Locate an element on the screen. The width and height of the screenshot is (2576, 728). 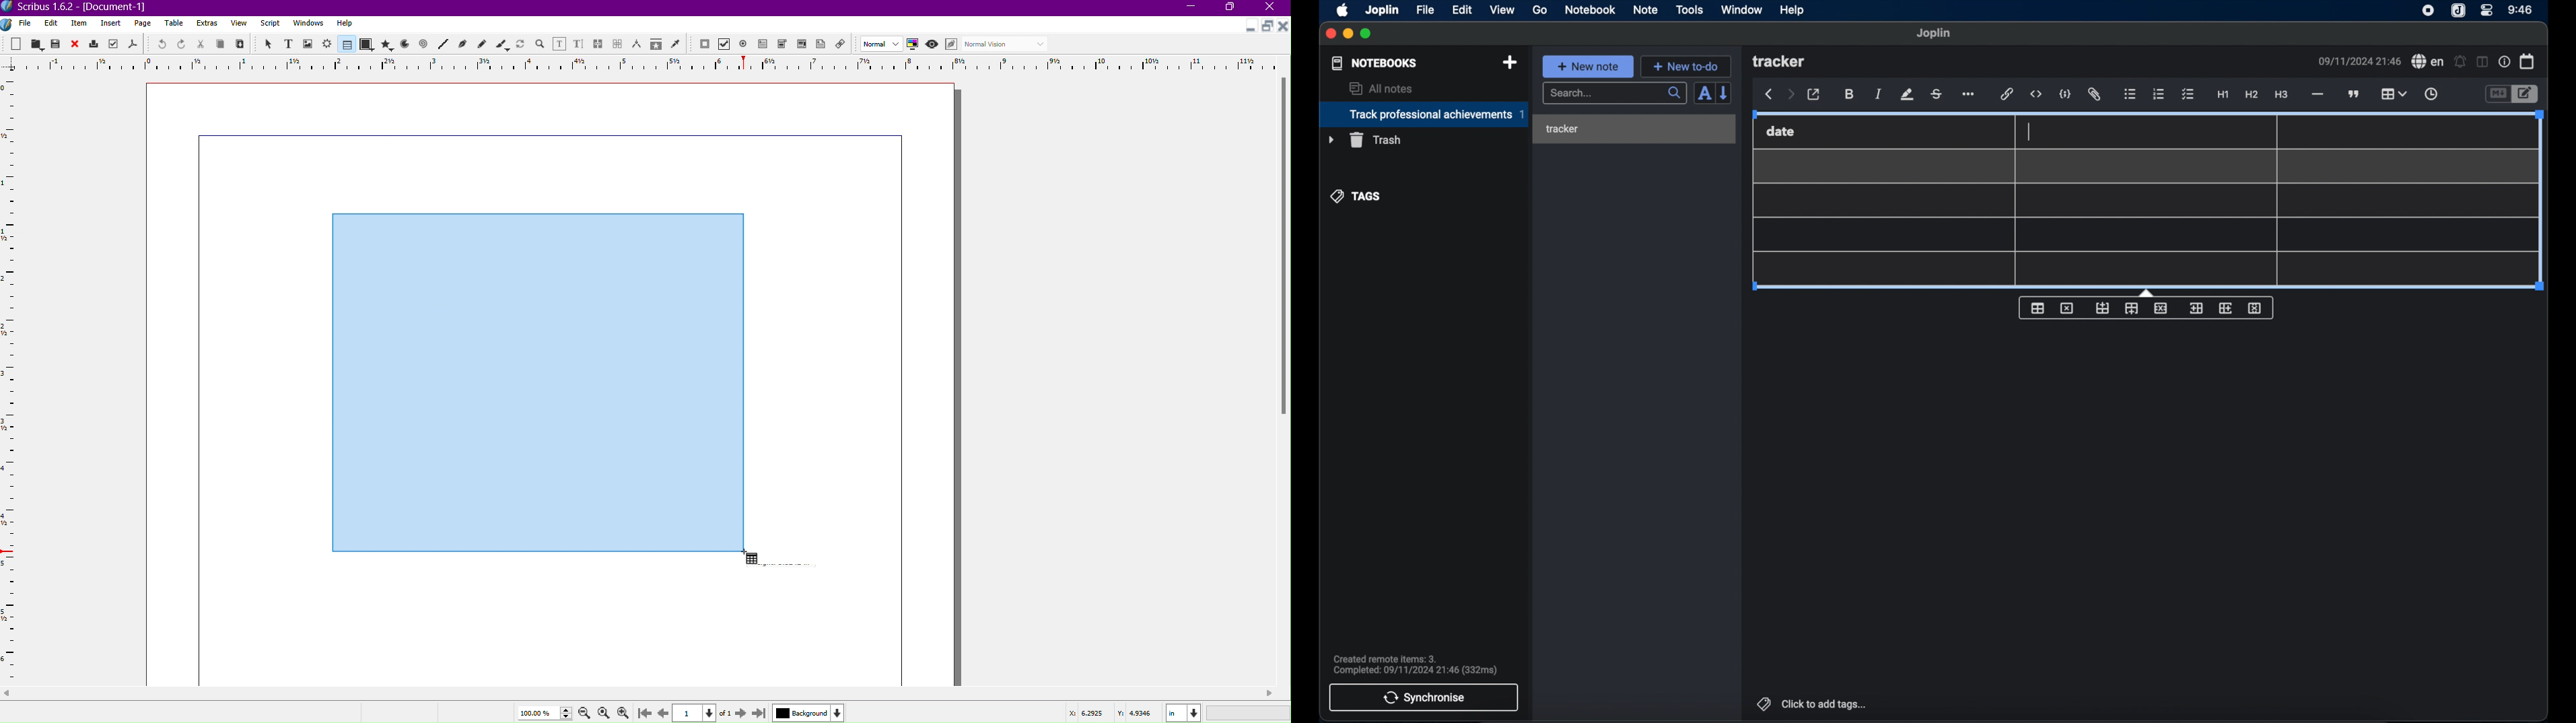
new to-do is located at coordinates (1686, 66).